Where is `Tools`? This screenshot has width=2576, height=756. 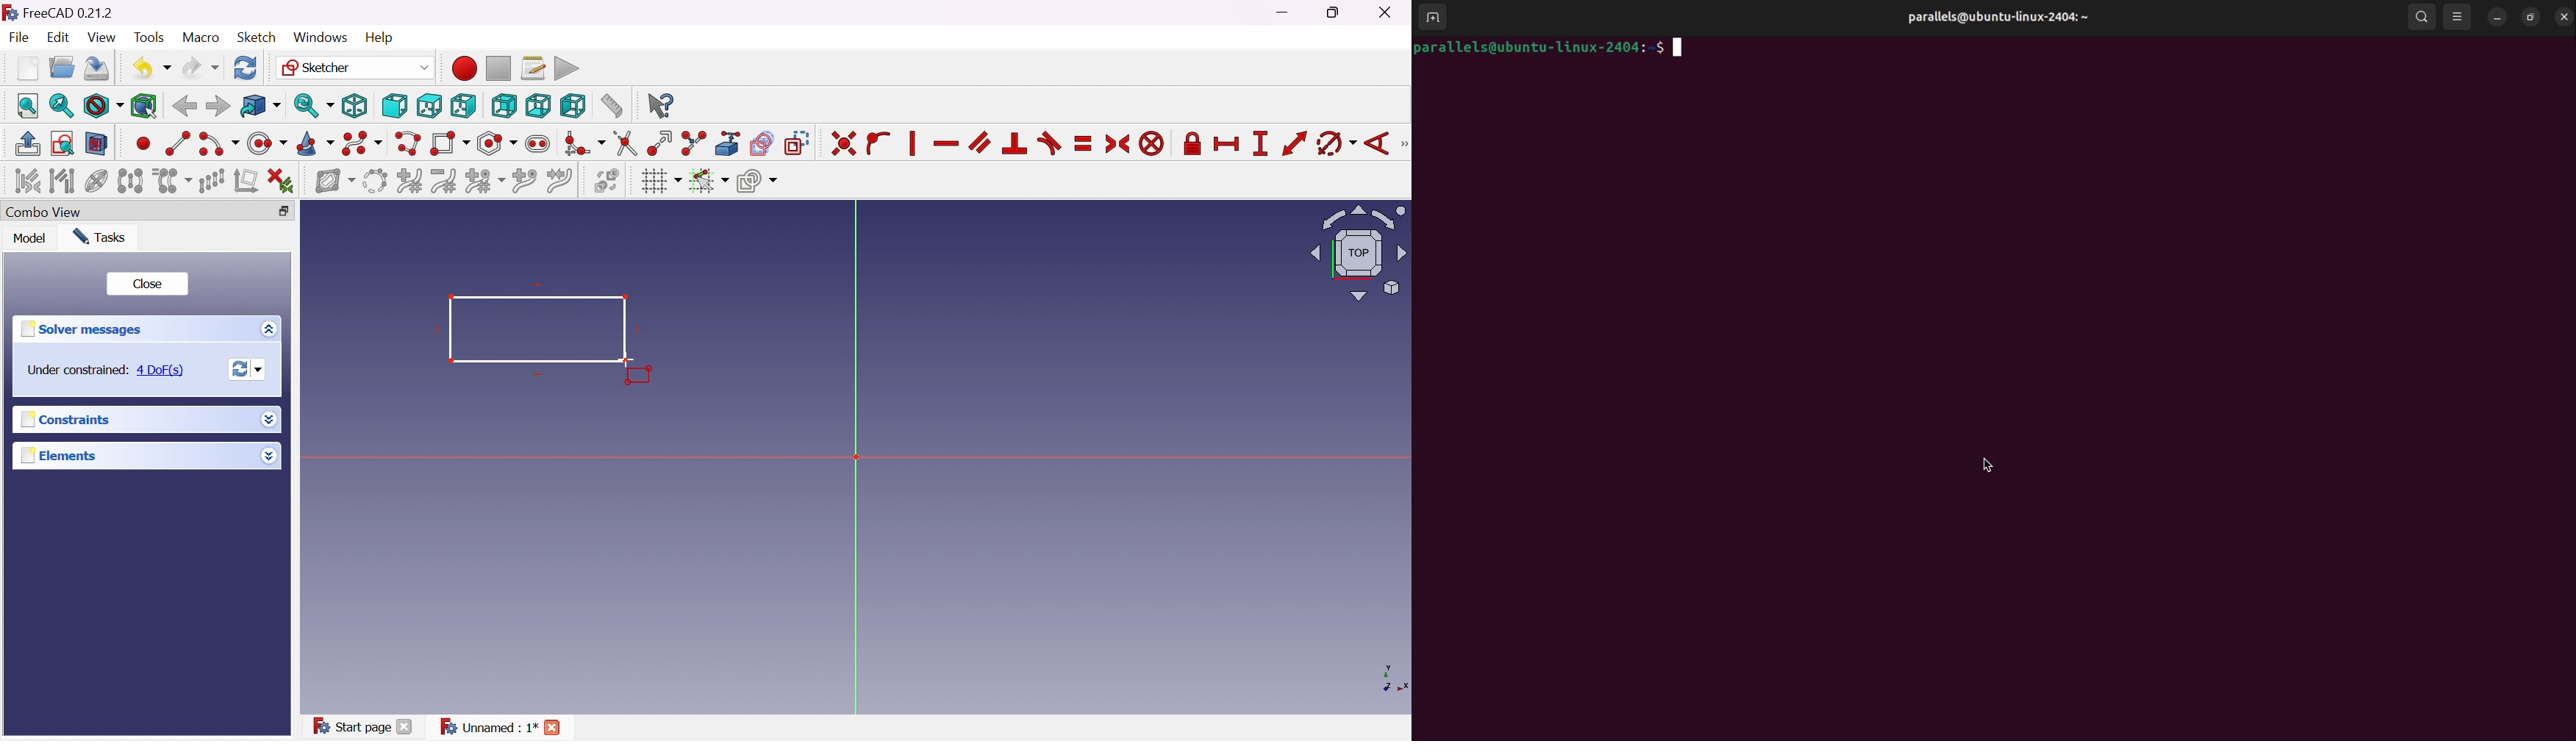
Tools is located at coordinates (148, 35).